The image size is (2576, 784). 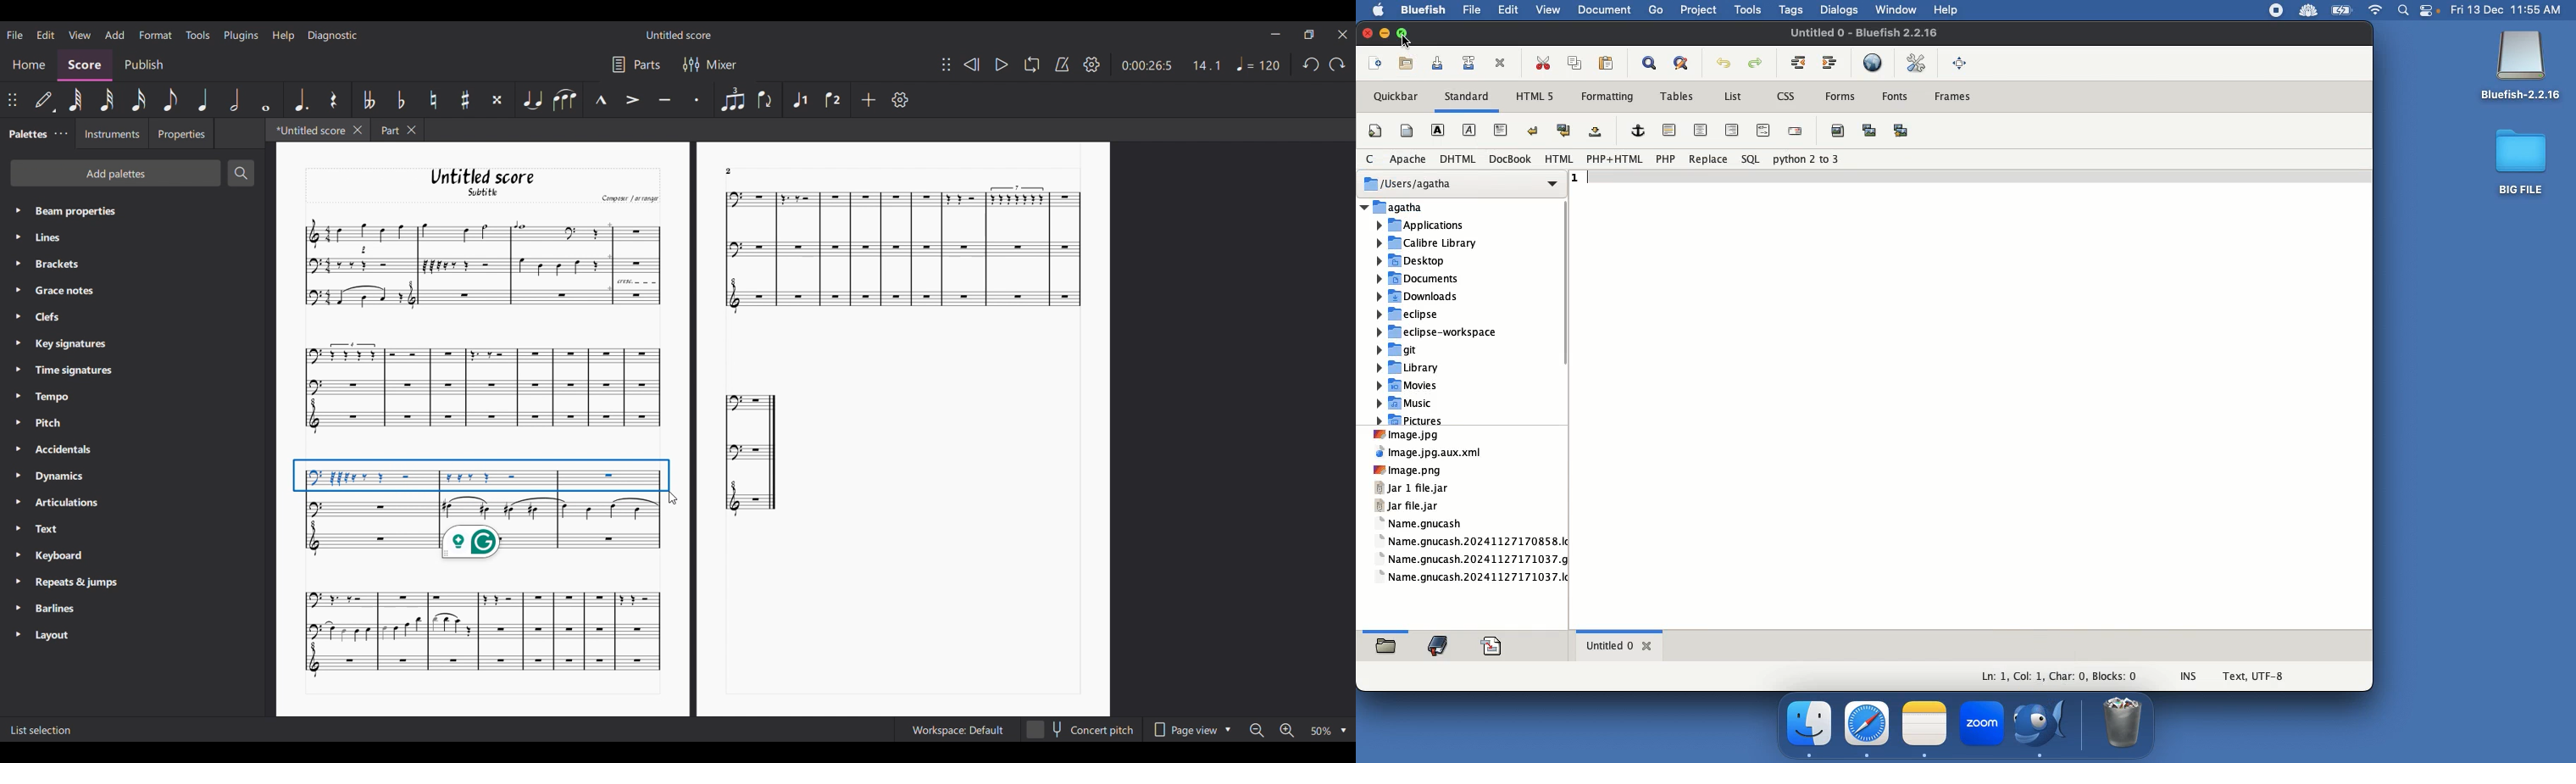 What do you see at coordinates (1441, 333) in the screenshot?
I see `eclipse workspace` at bounding box center [1441, 333].